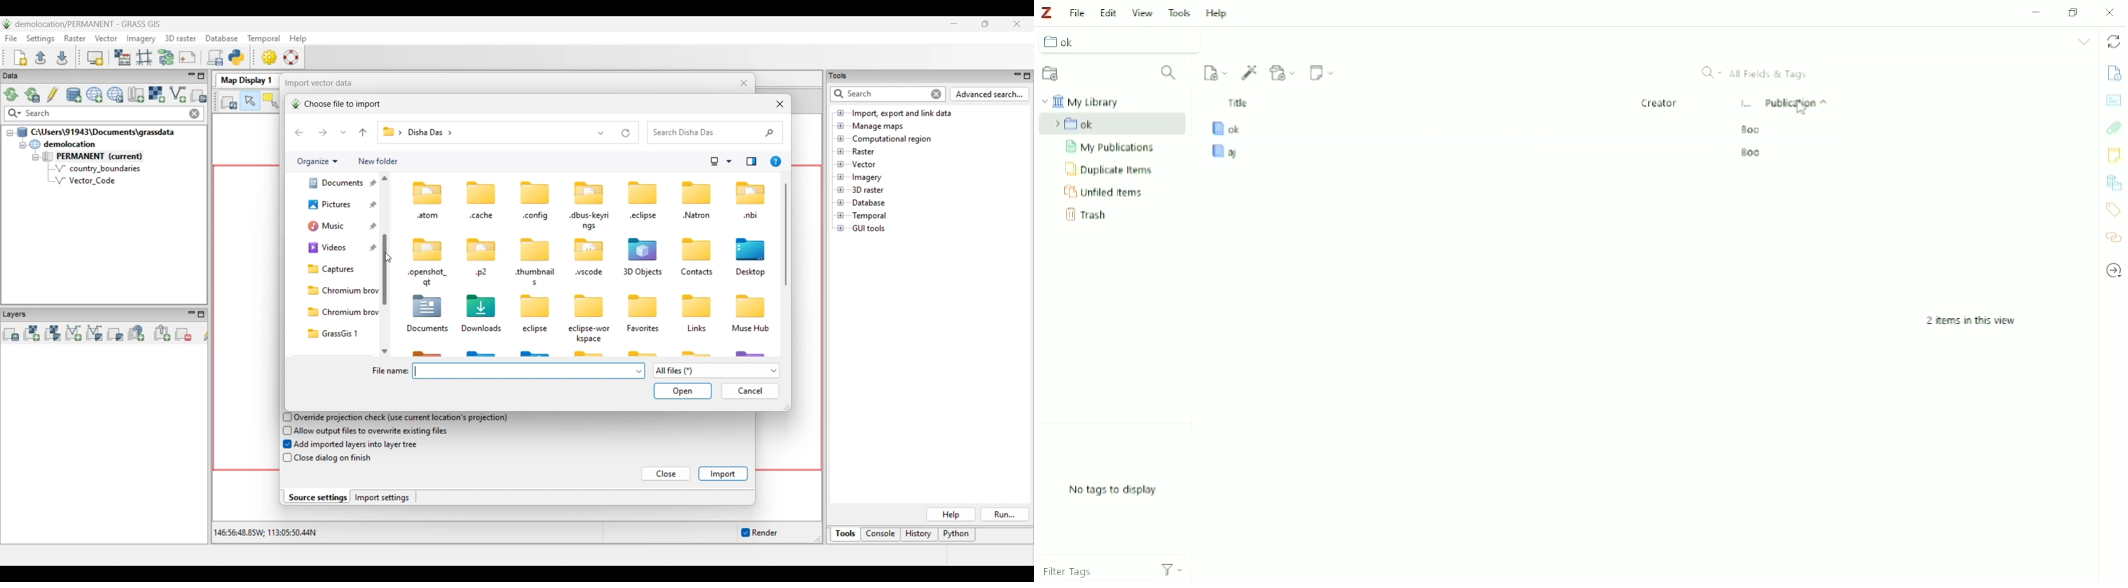  Describe the element at coordinates (2083, 42) in the screenshot. I see `List all tabs` at that location.